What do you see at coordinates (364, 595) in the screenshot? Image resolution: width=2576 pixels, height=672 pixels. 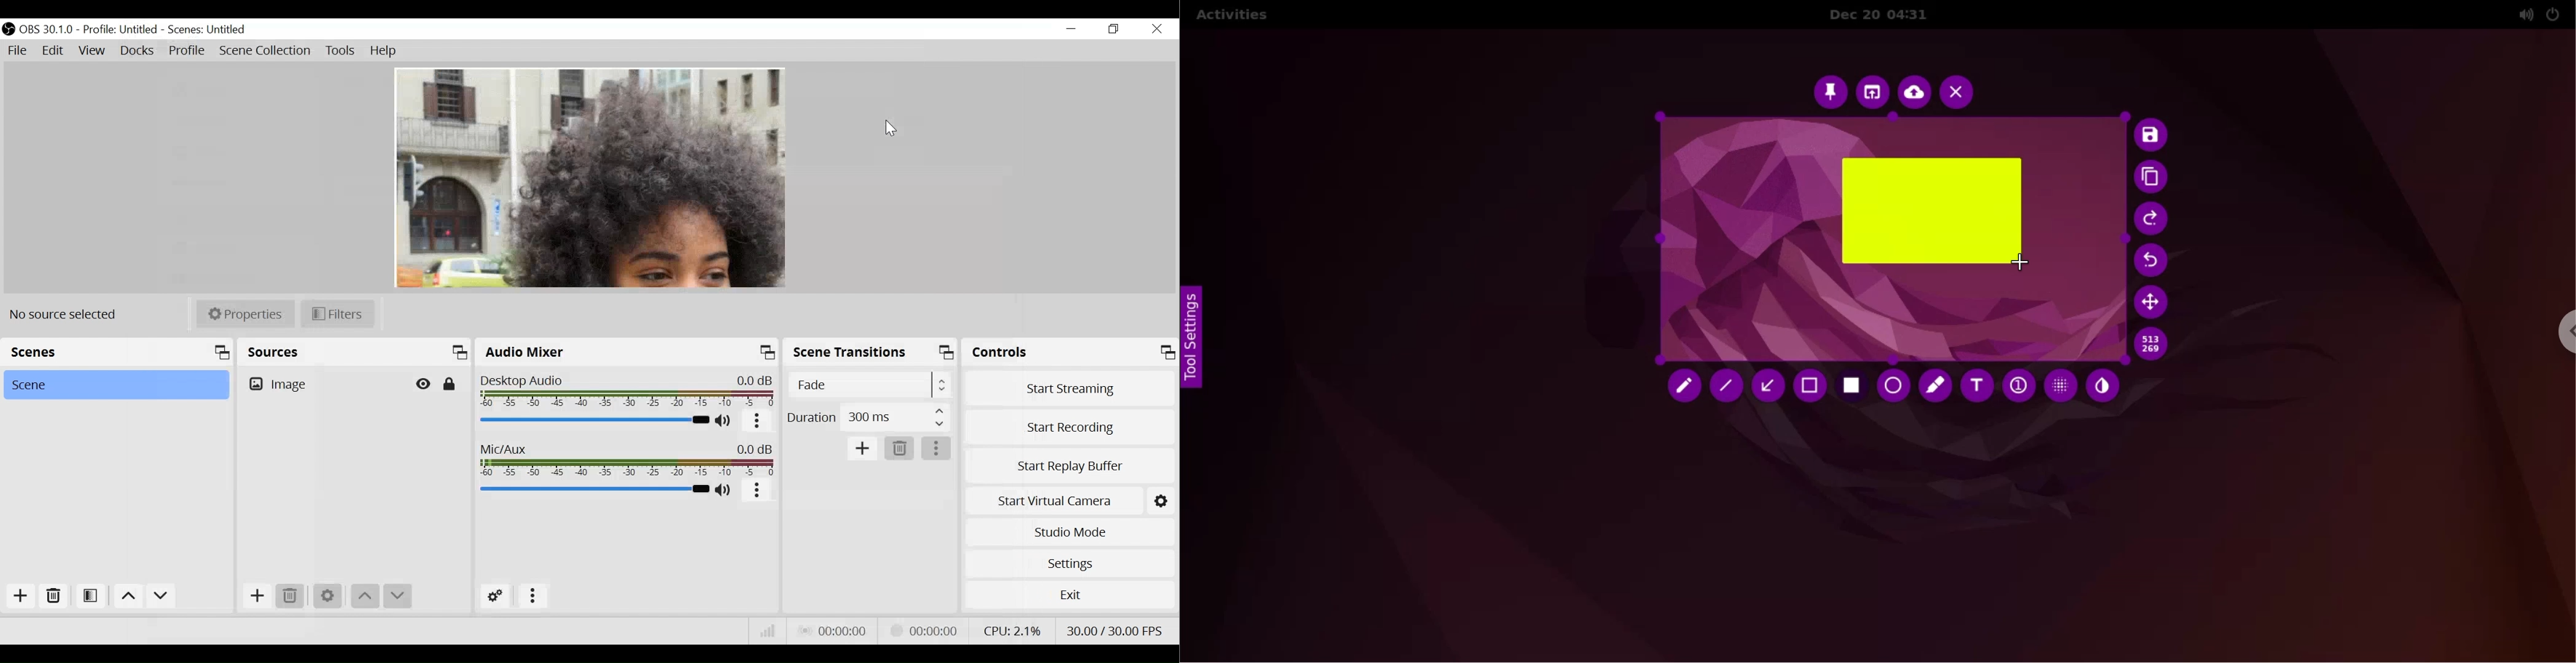 I see `Move Up` at bounding box center [364, 595].